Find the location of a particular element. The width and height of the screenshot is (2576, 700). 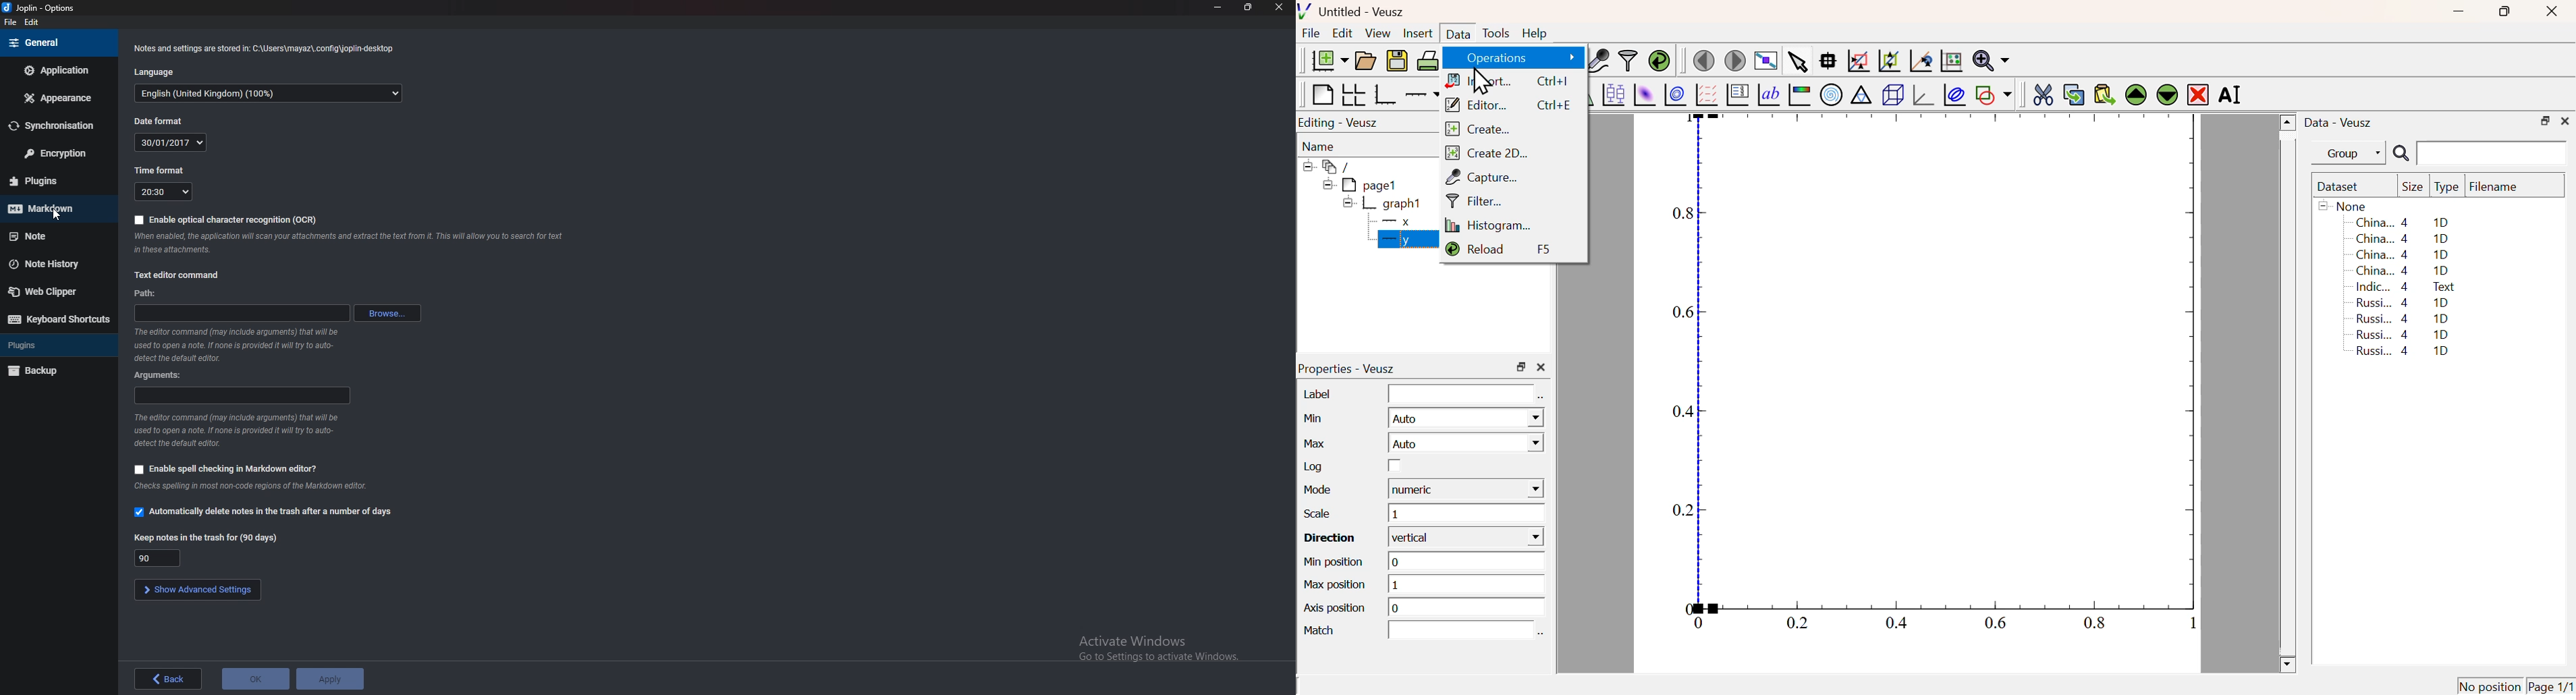

note history is located at coordinates (53, 264).